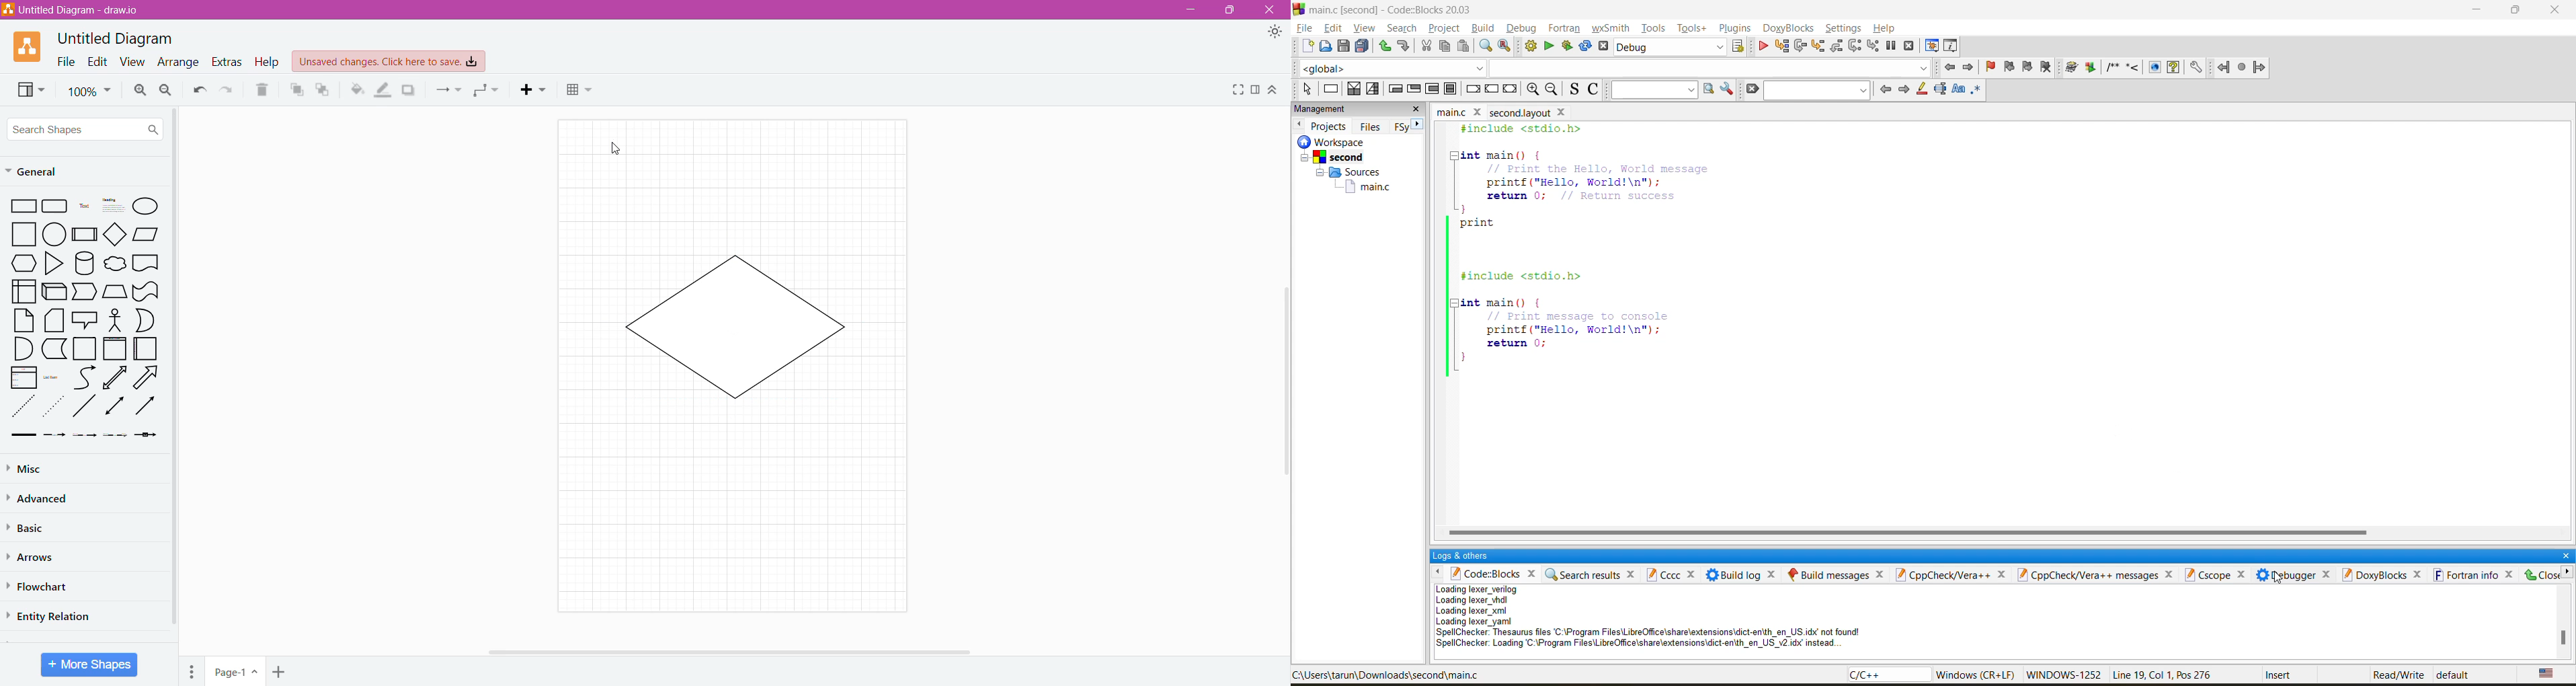 The image size is (2576, 700). Describe the element at coordinates (63, 61) in the screenshot. I see `File` at that location.